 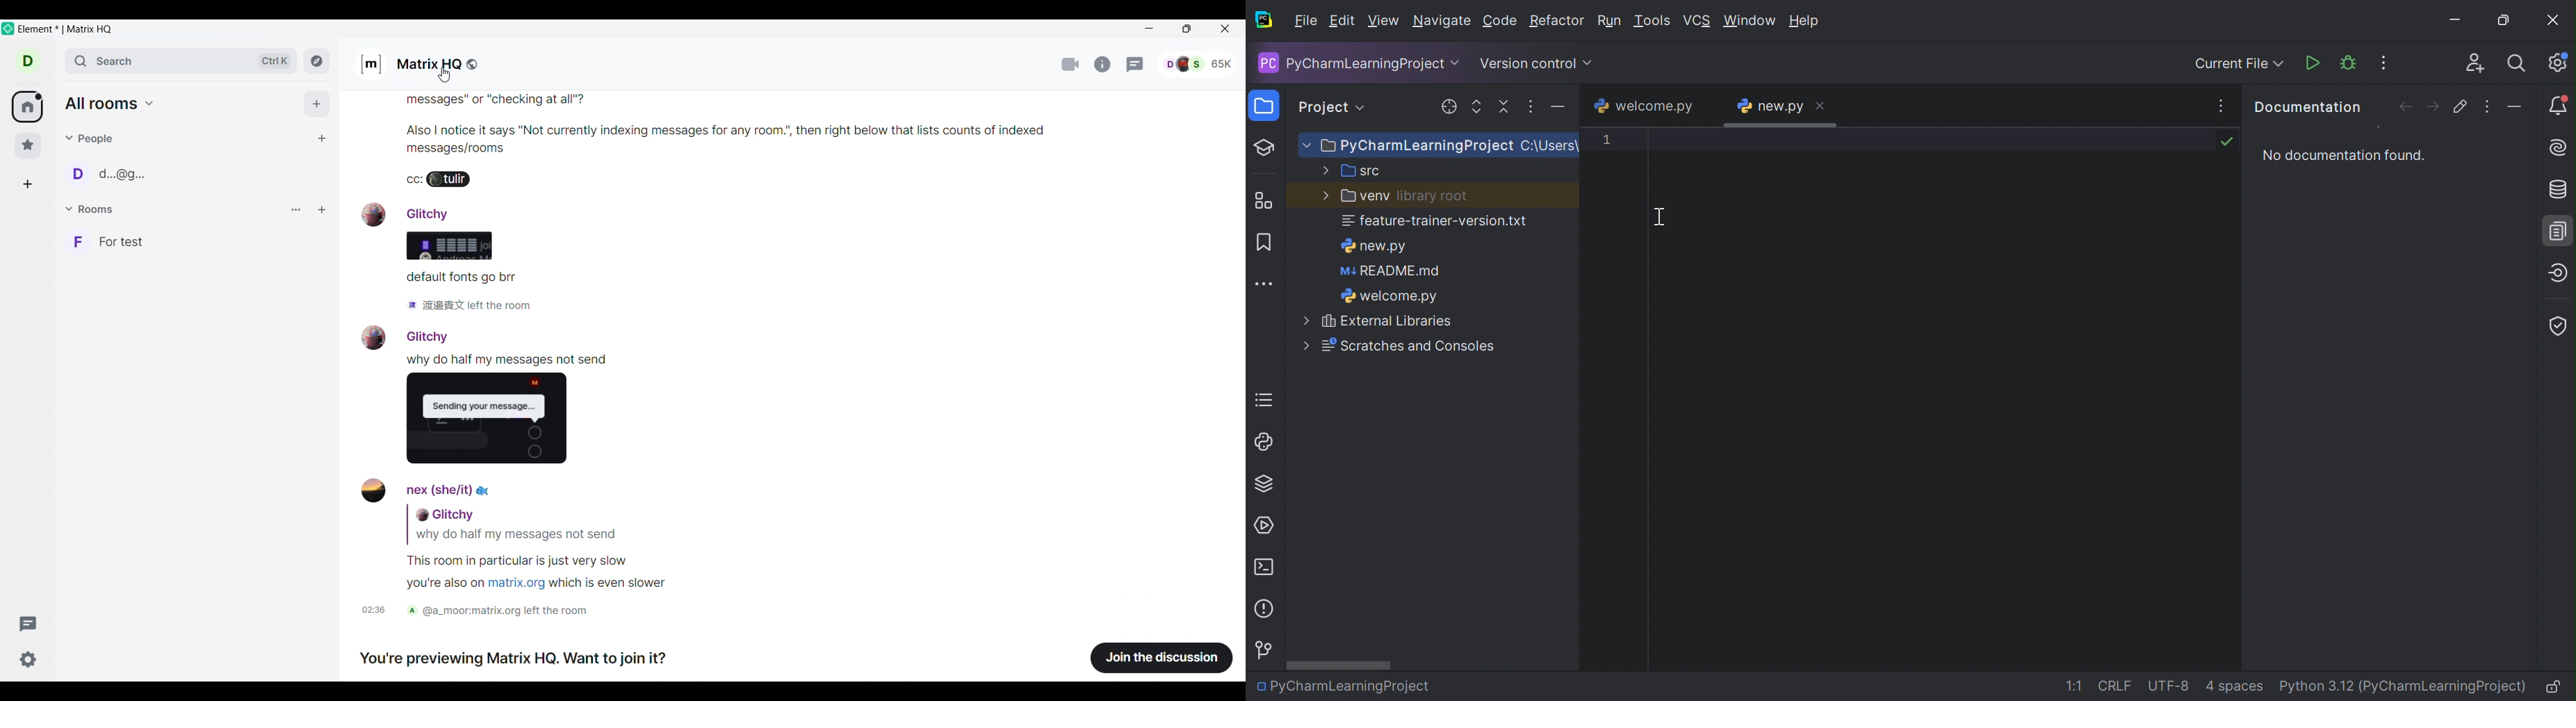 What do you see at coordinates (2461, 106) in the screenshot?
I see `Jump to source` at bounding box center [2461, 106].